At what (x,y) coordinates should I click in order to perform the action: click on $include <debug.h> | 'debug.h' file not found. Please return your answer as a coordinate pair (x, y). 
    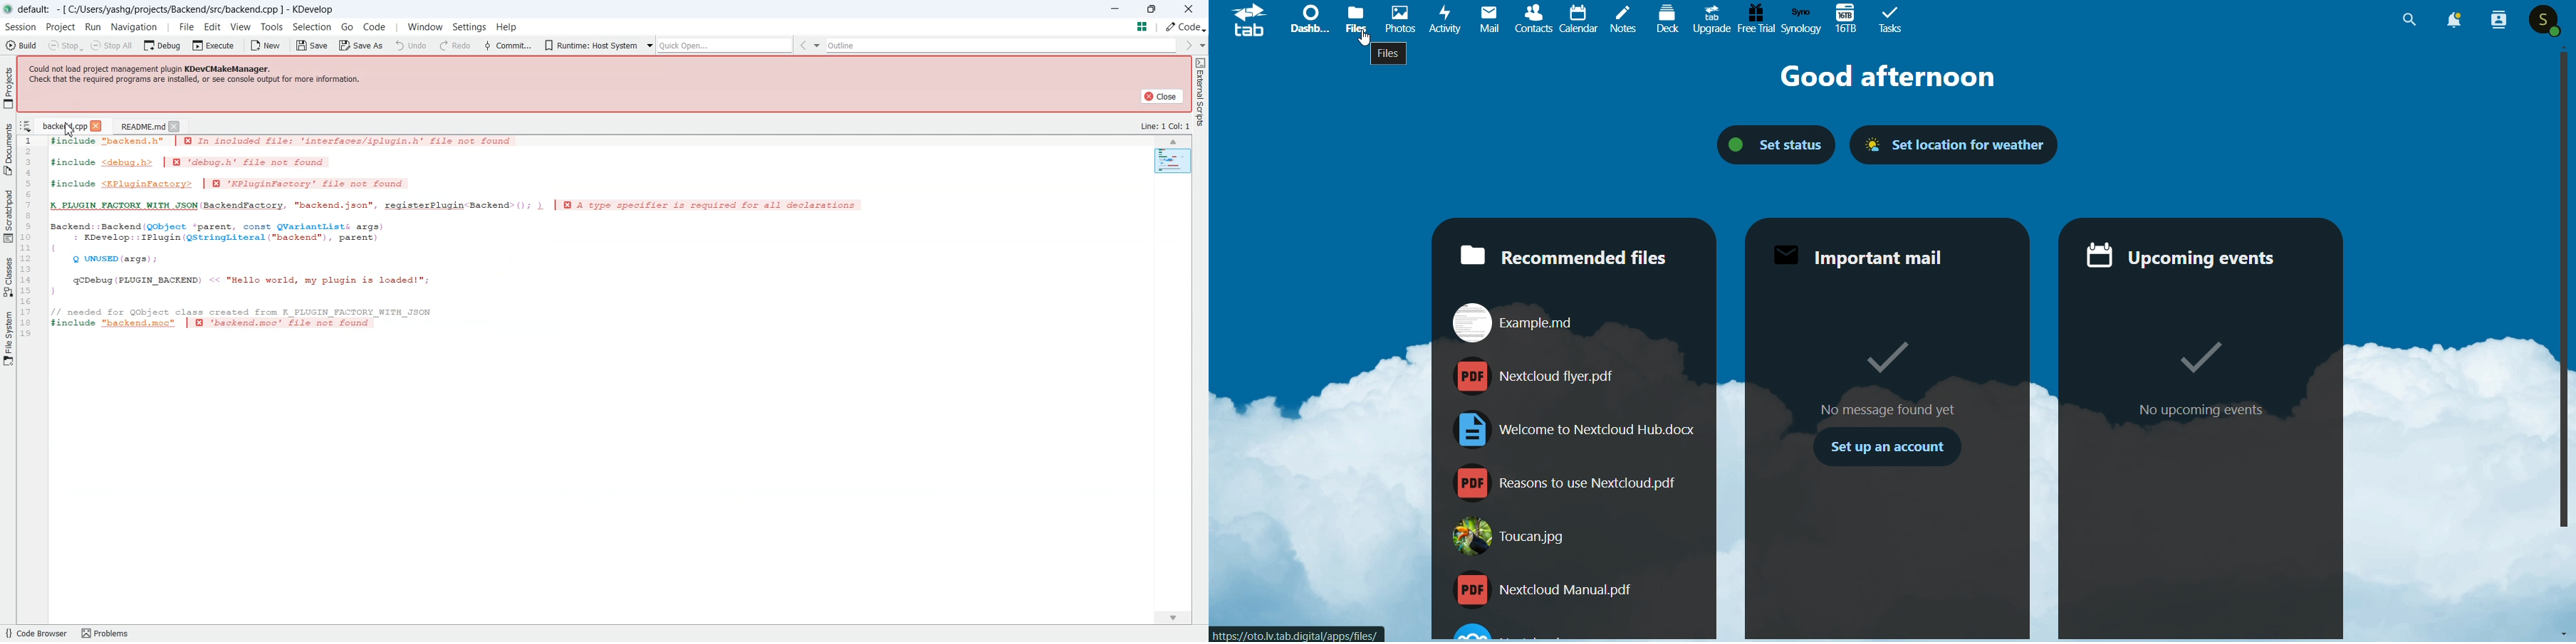
    Looking at the image, I should click on (194, 162).